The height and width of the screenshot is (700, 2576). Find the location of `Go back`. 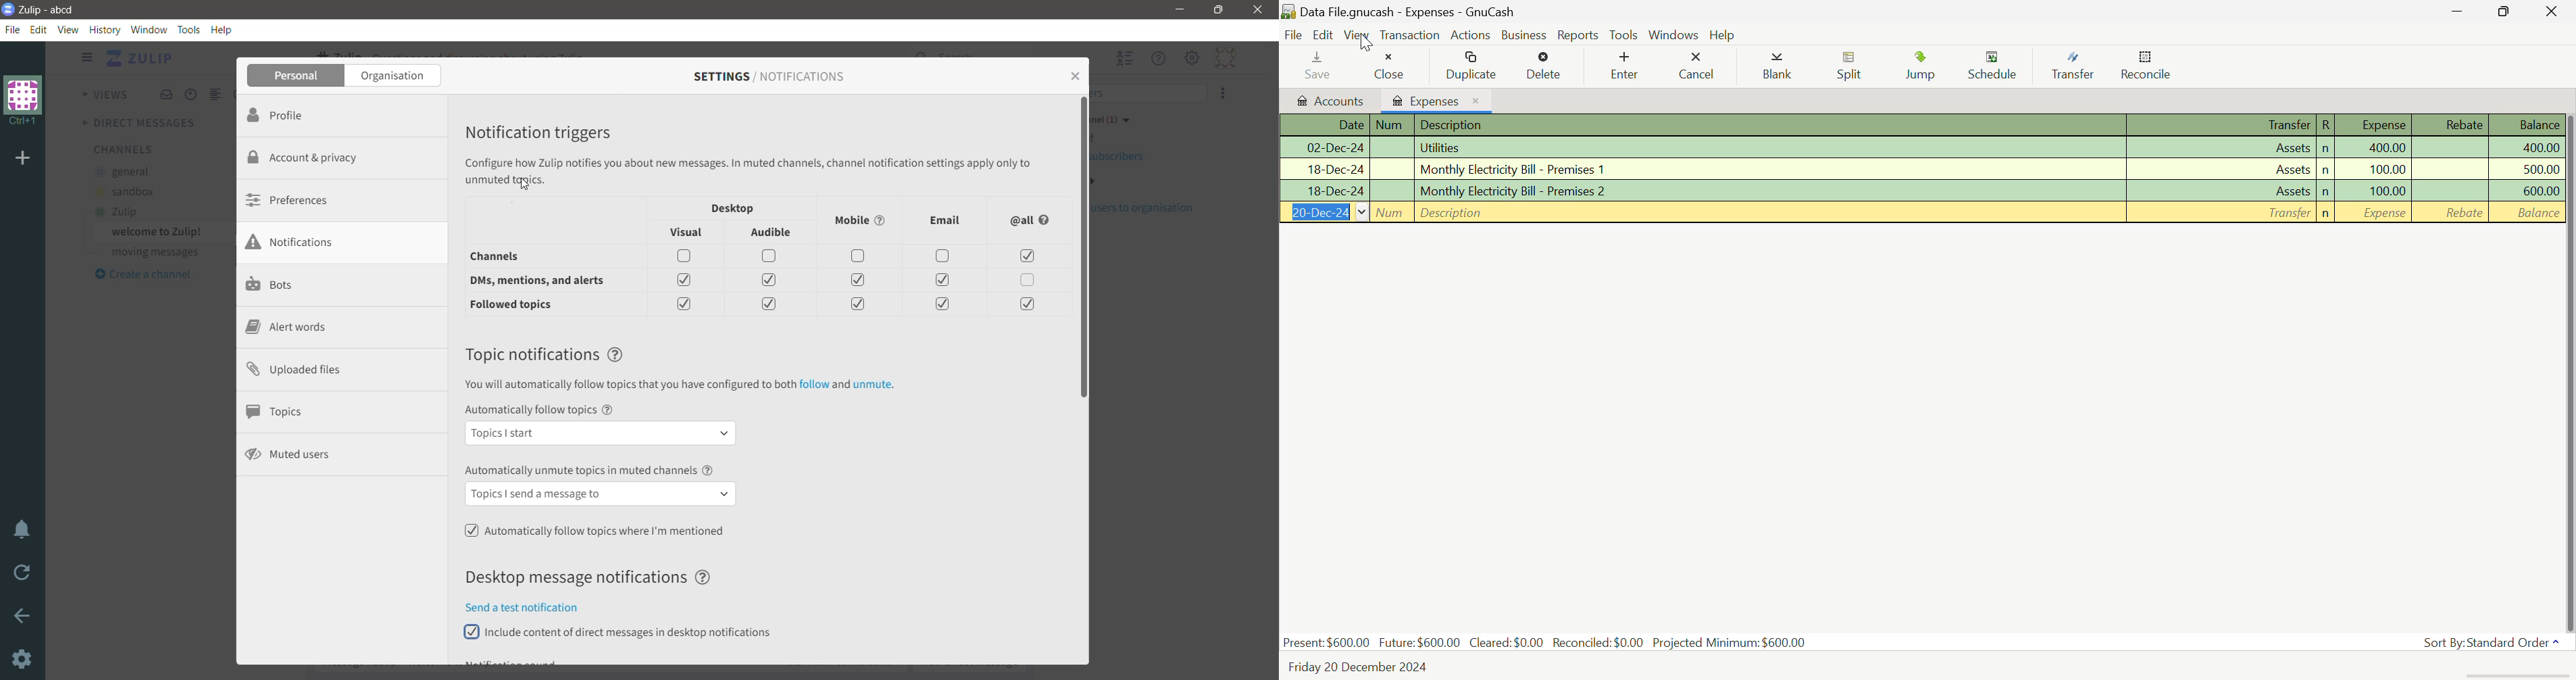

Go back is located at coordinates (23, 618).